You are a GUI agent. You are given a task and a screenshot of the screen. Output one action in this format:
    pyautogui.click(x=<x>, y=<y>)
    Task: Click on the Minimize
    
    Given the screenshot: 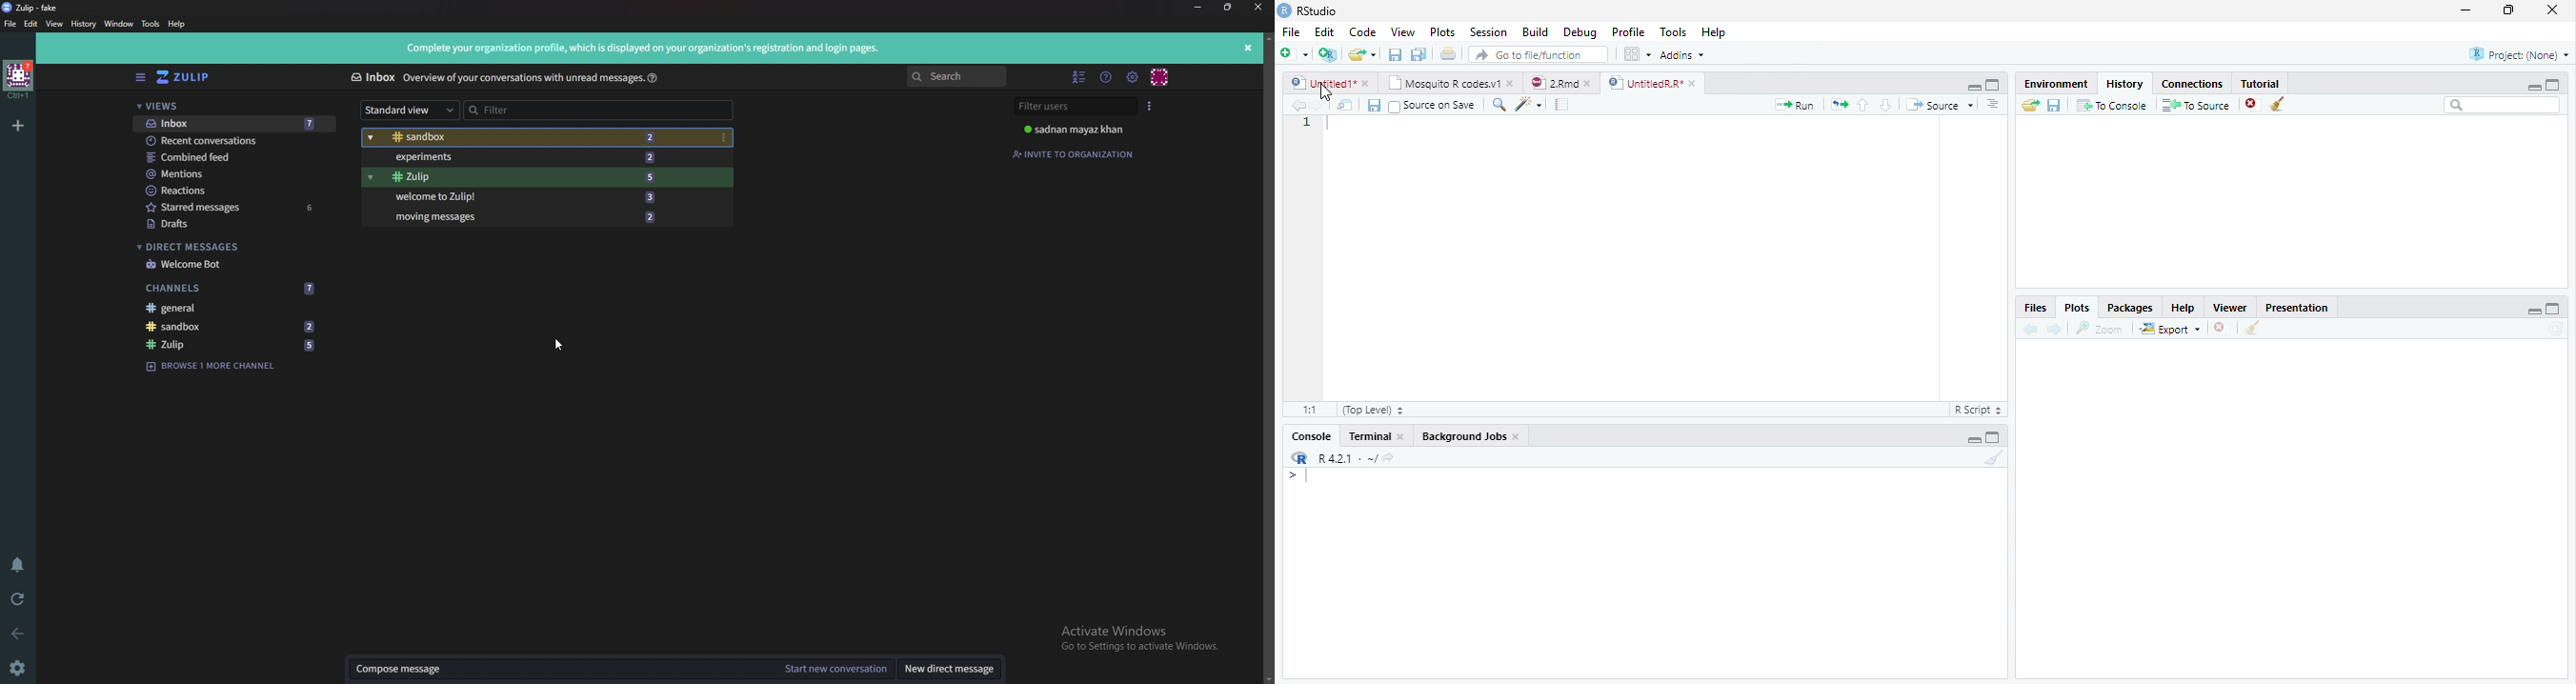 What is the action you would take?
    pyautogui.click(x=1971, y=438)
    